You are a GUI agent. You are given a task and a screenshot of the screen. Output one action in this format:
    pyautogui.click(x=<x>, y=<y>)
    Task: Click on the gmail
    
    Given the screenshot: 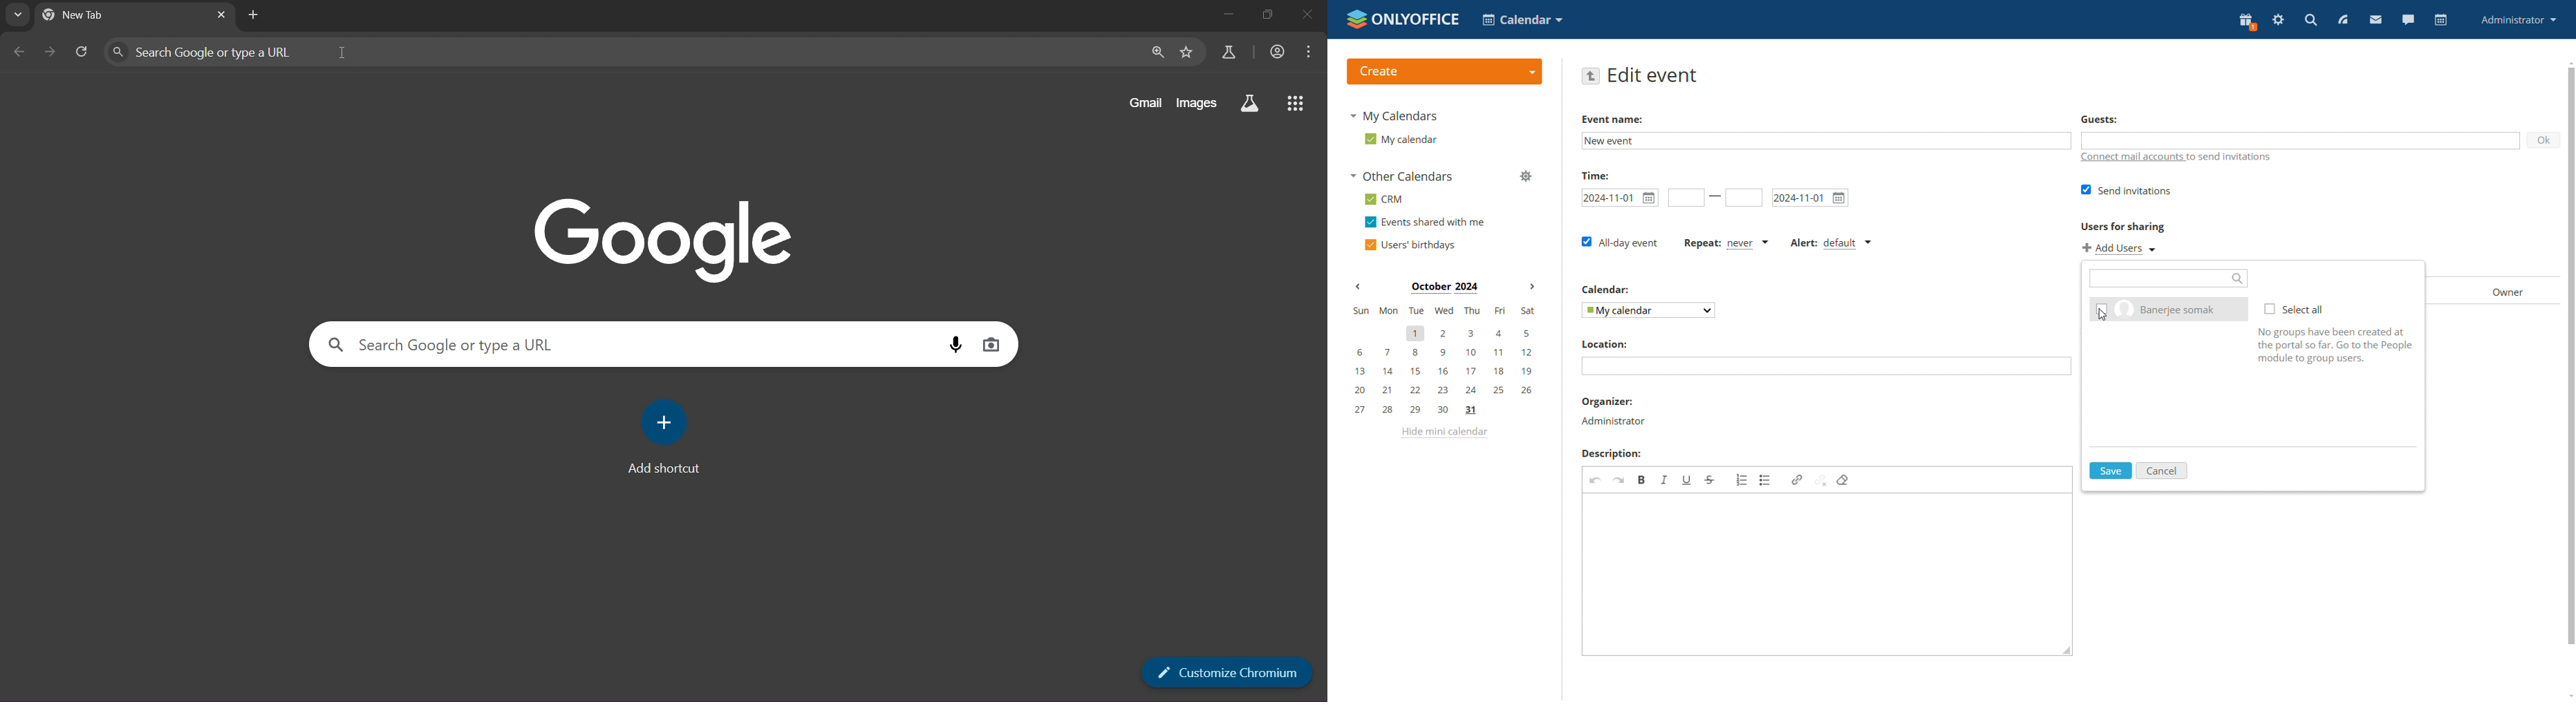 What is the action you would take?
    pyautogui.click(x=1144, y=104)
    